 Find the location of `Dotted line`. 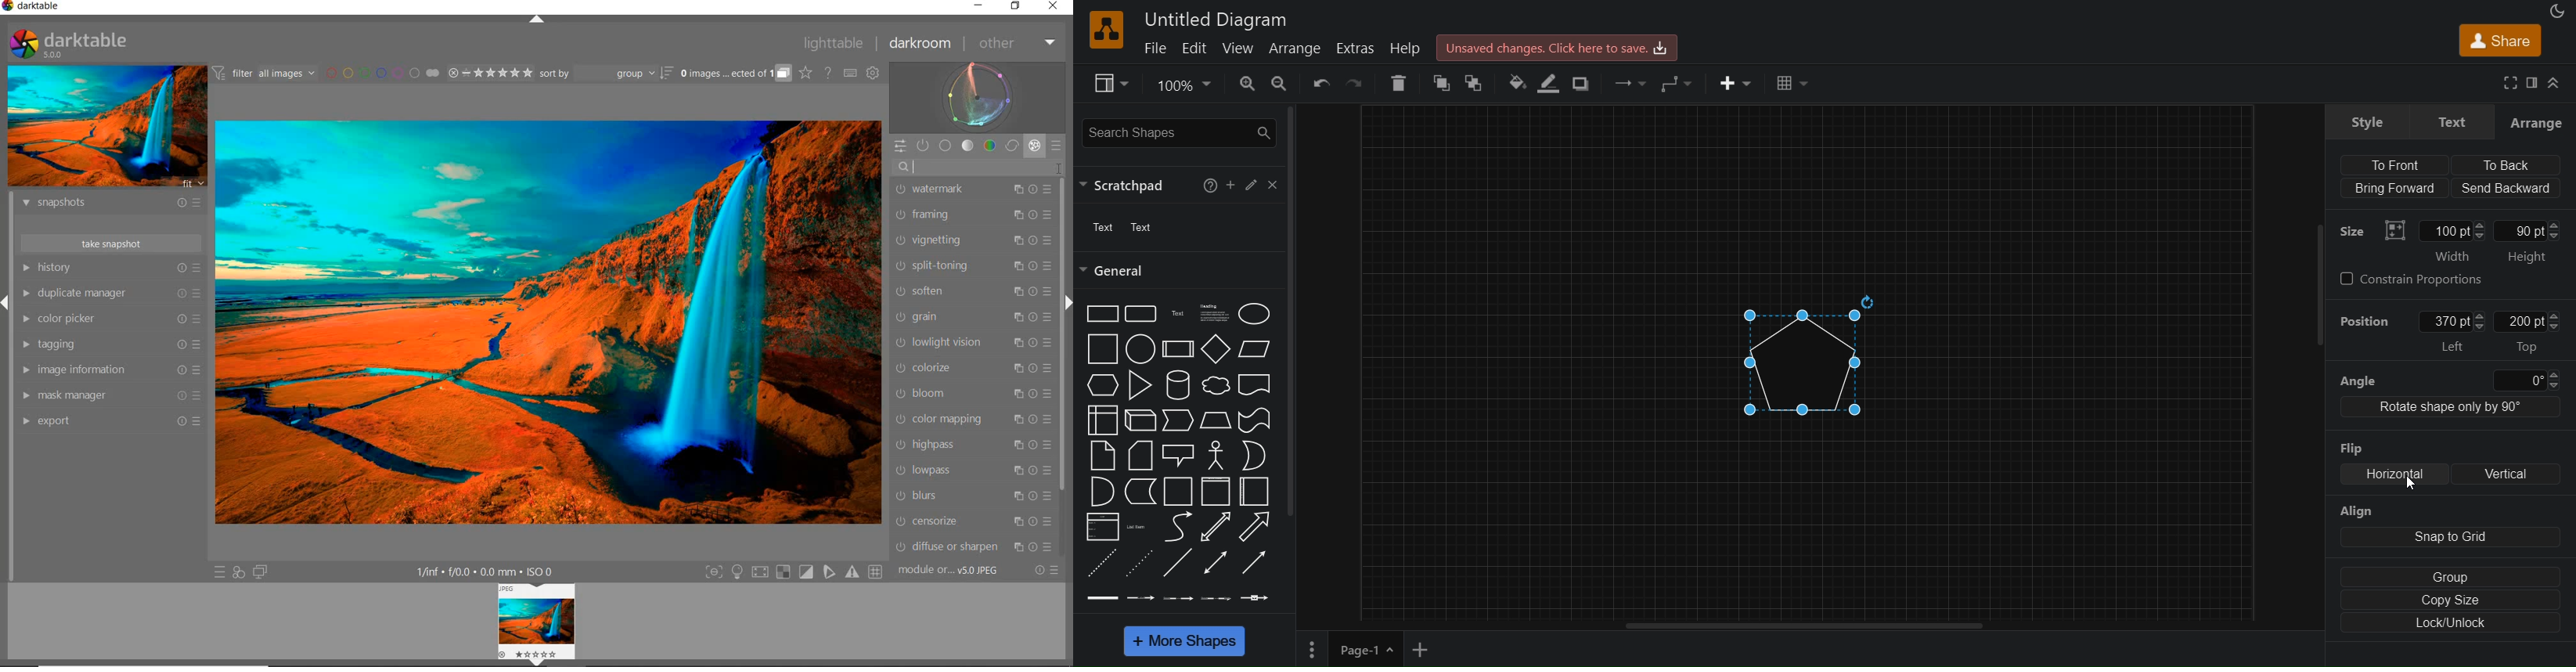

Dotted line is located at coordinates (1140, 564).